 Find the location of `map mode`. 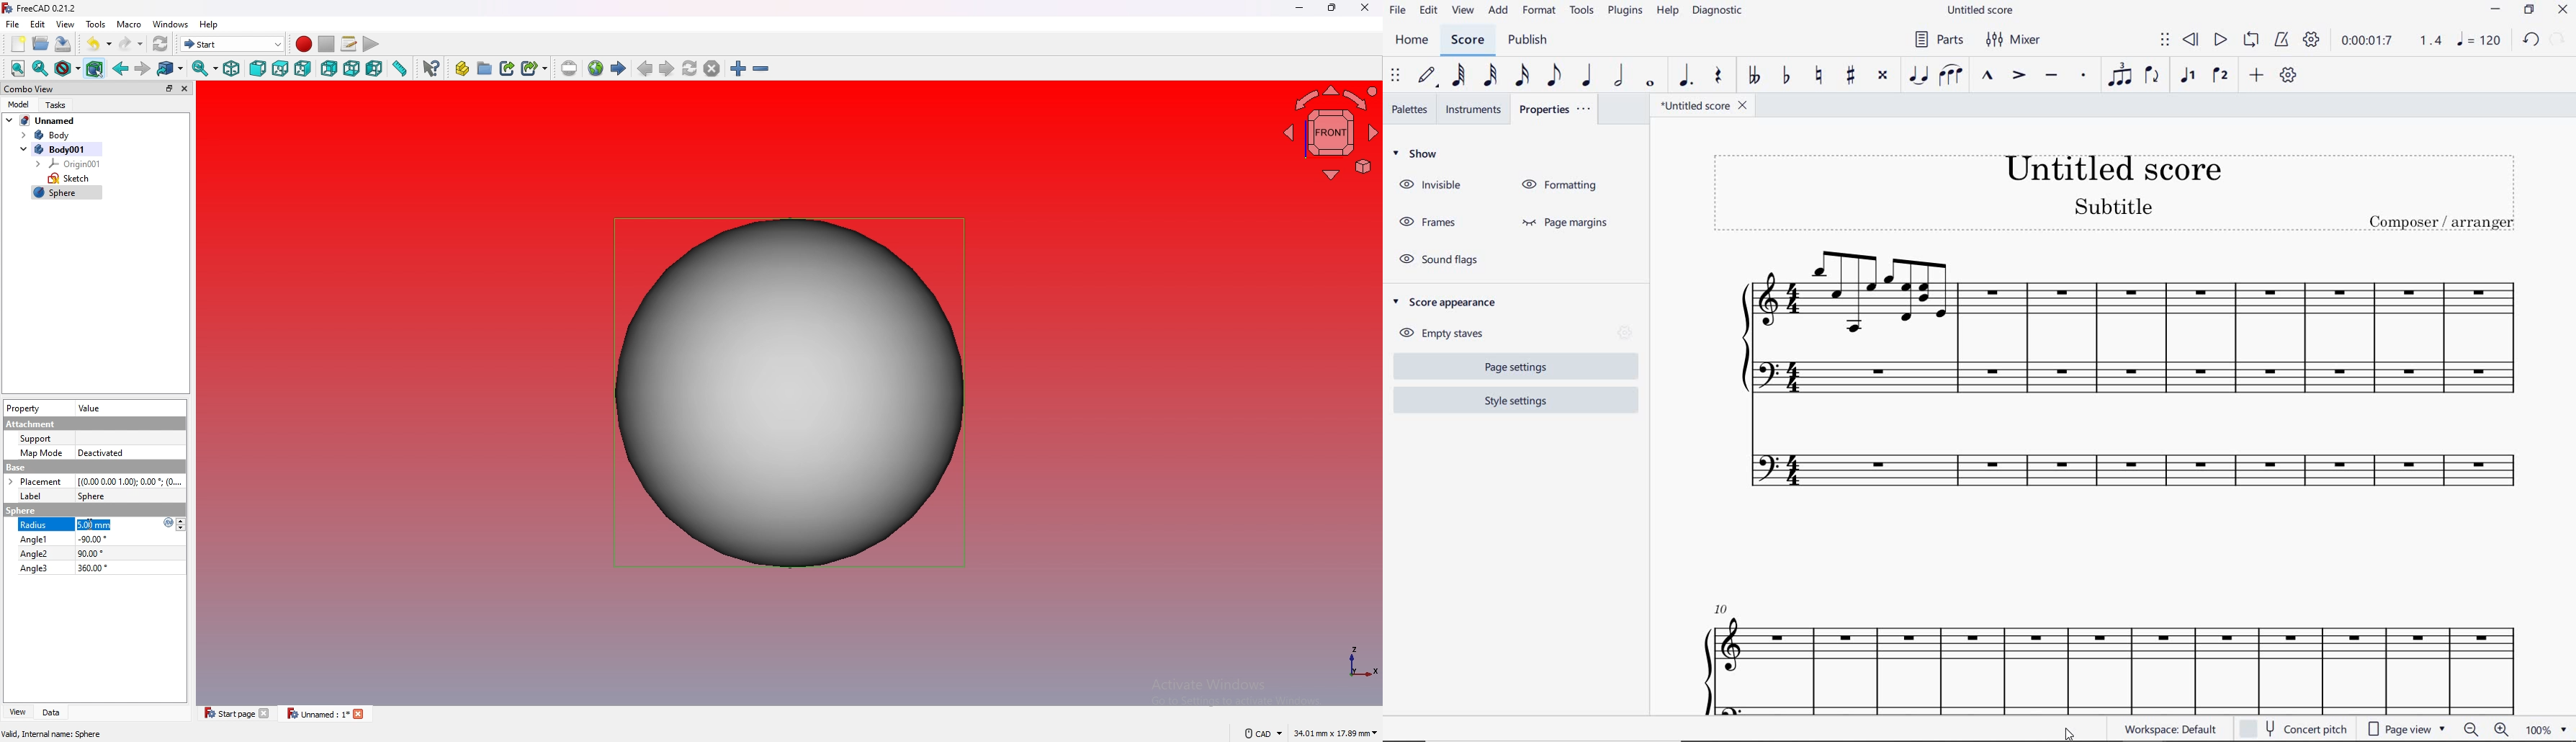

map mode is located at coordinates (41, 452).